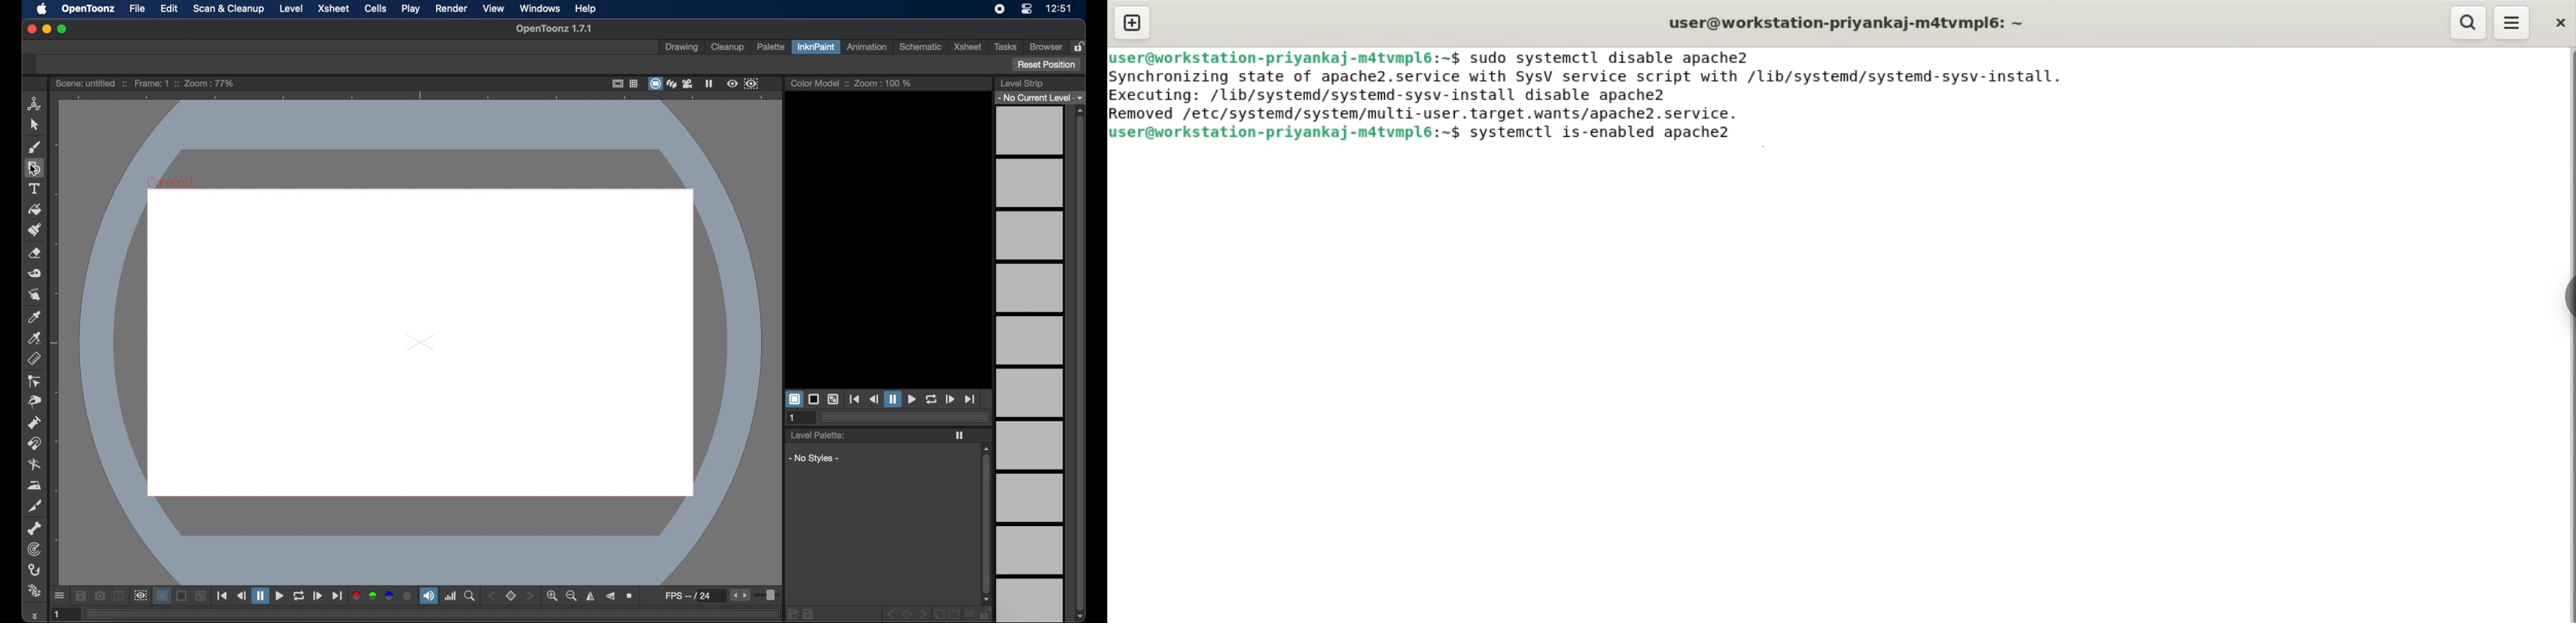 The image size is (2576, 644). What do you see at coordinates (729, 47) in the screenshot?
I see `cleanup` at bounding box center [729, 47].